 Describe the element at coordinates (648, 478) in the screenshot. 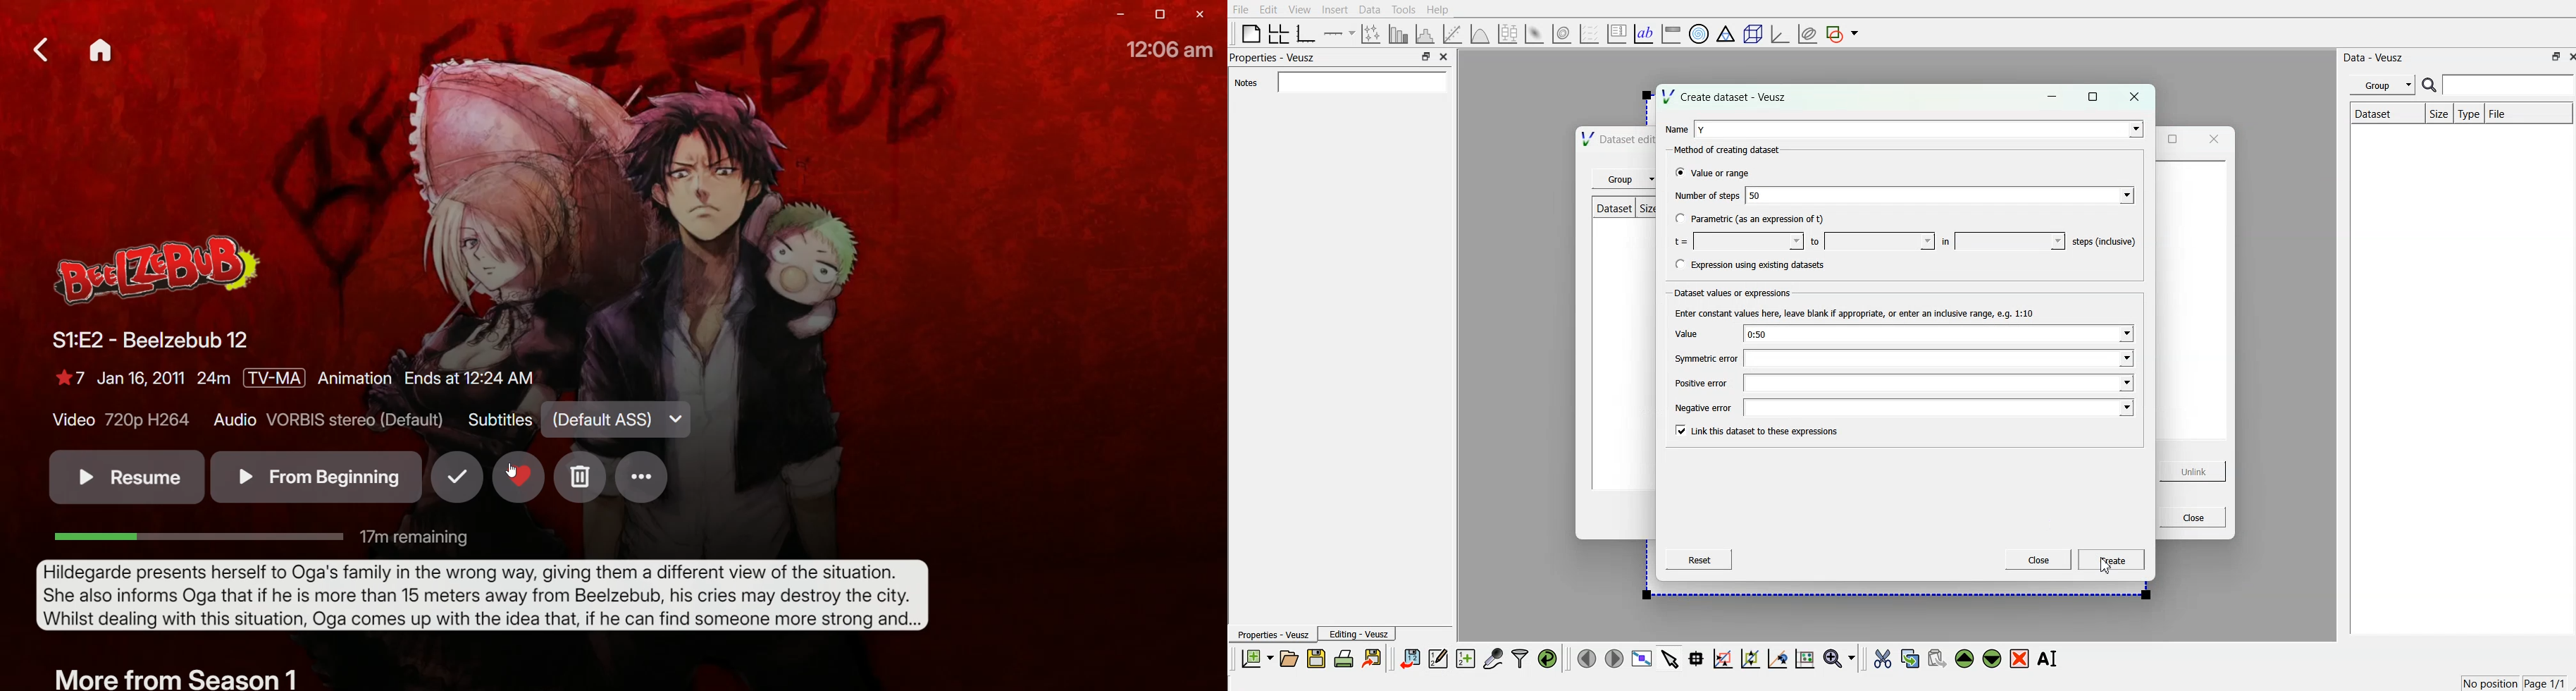

I see `Options` at that location.